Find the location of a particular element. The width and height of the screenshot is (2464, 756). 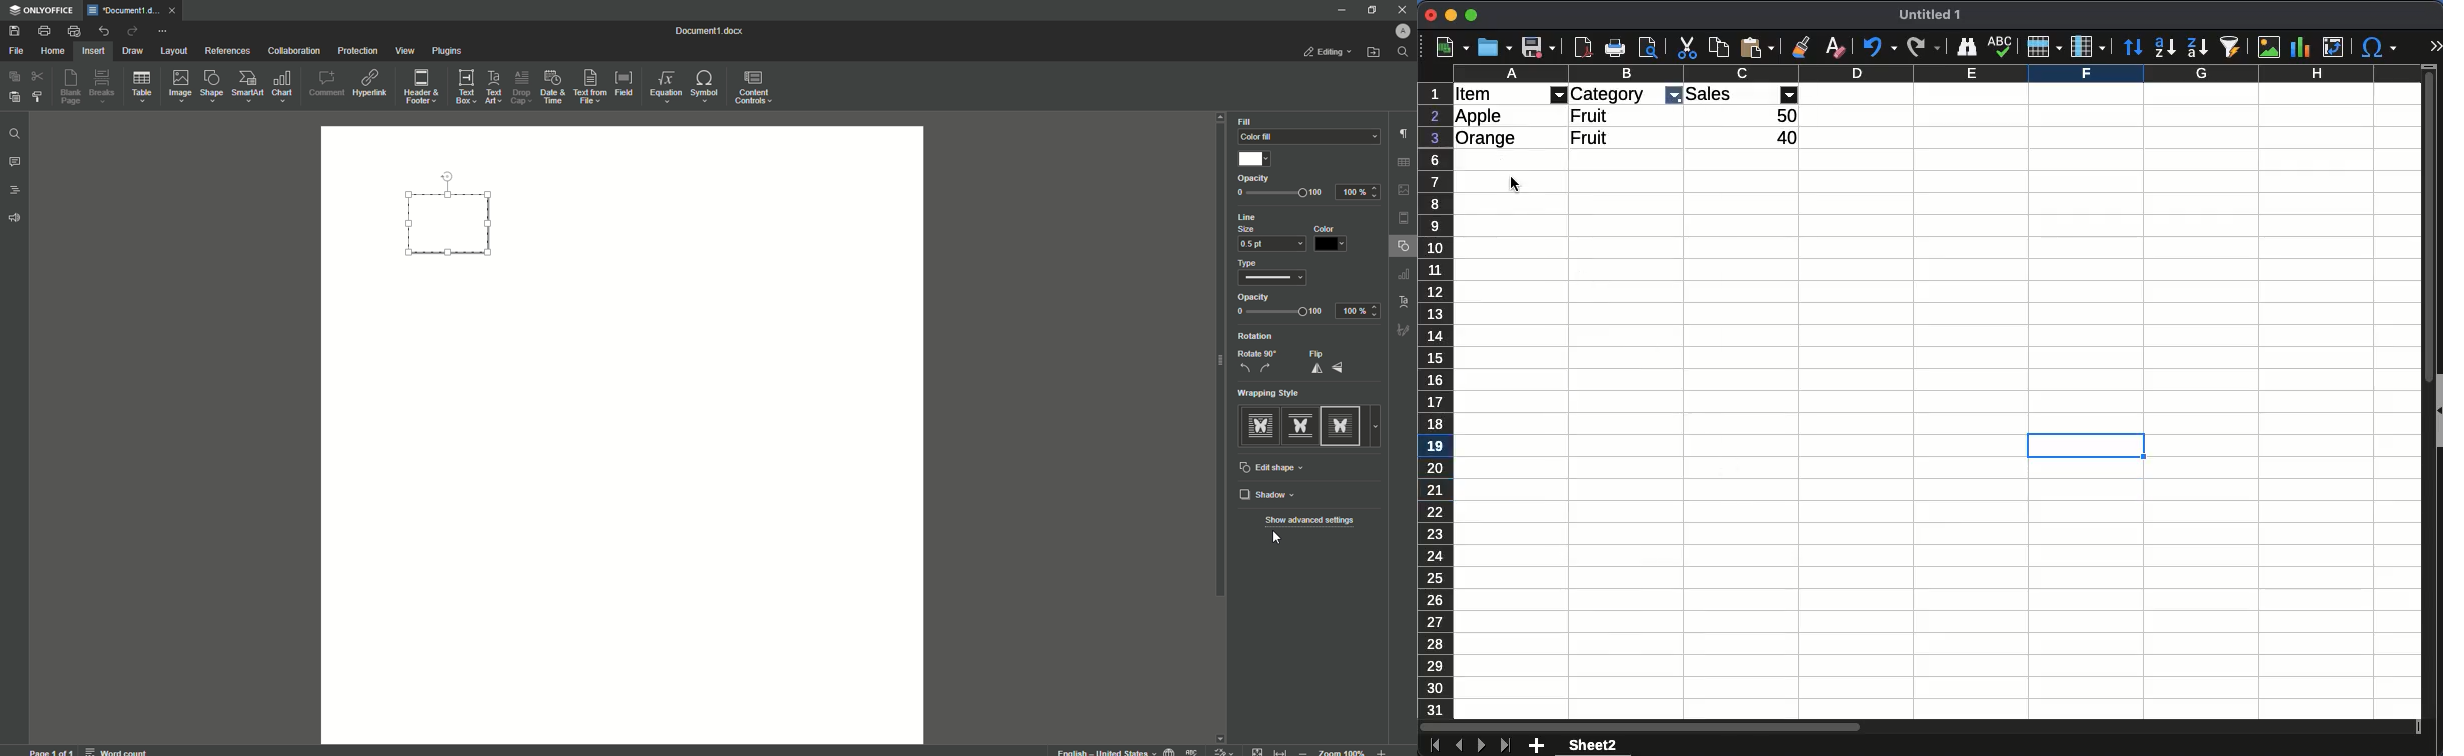

Header and Footer is located at coordinates (420, 88).